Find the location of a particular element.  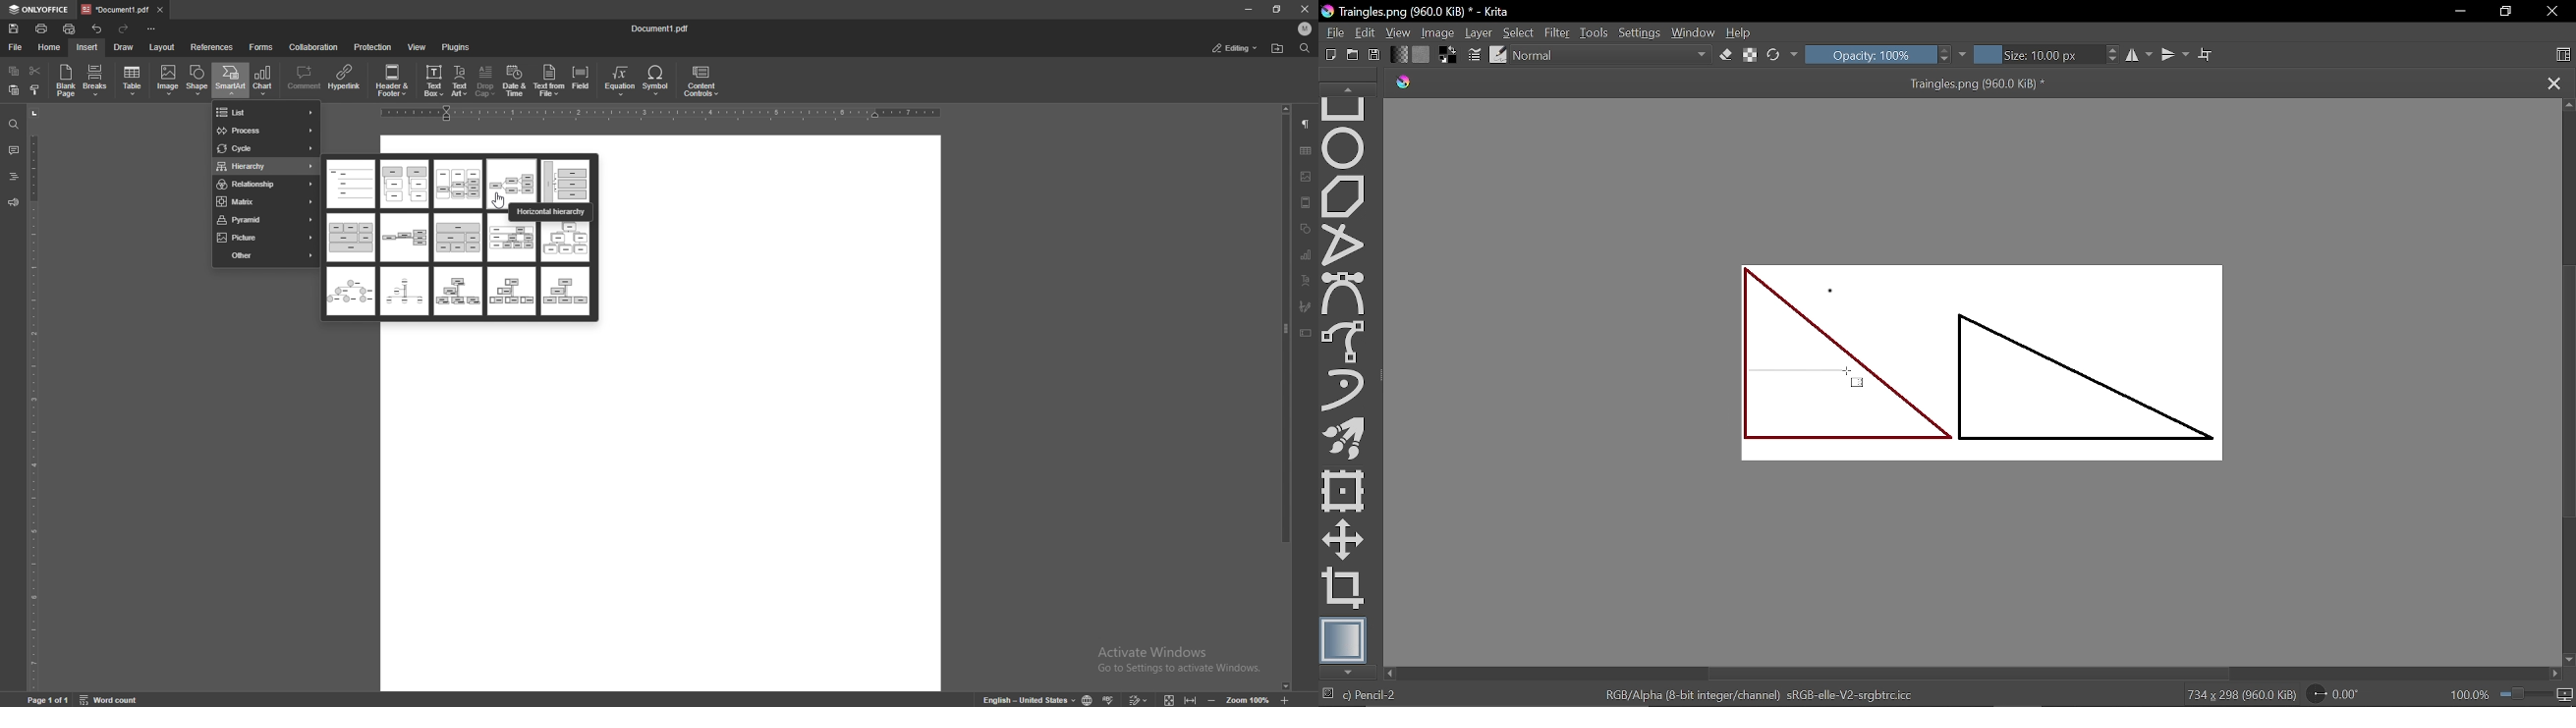

copy style is located at coordinates (36, 89).